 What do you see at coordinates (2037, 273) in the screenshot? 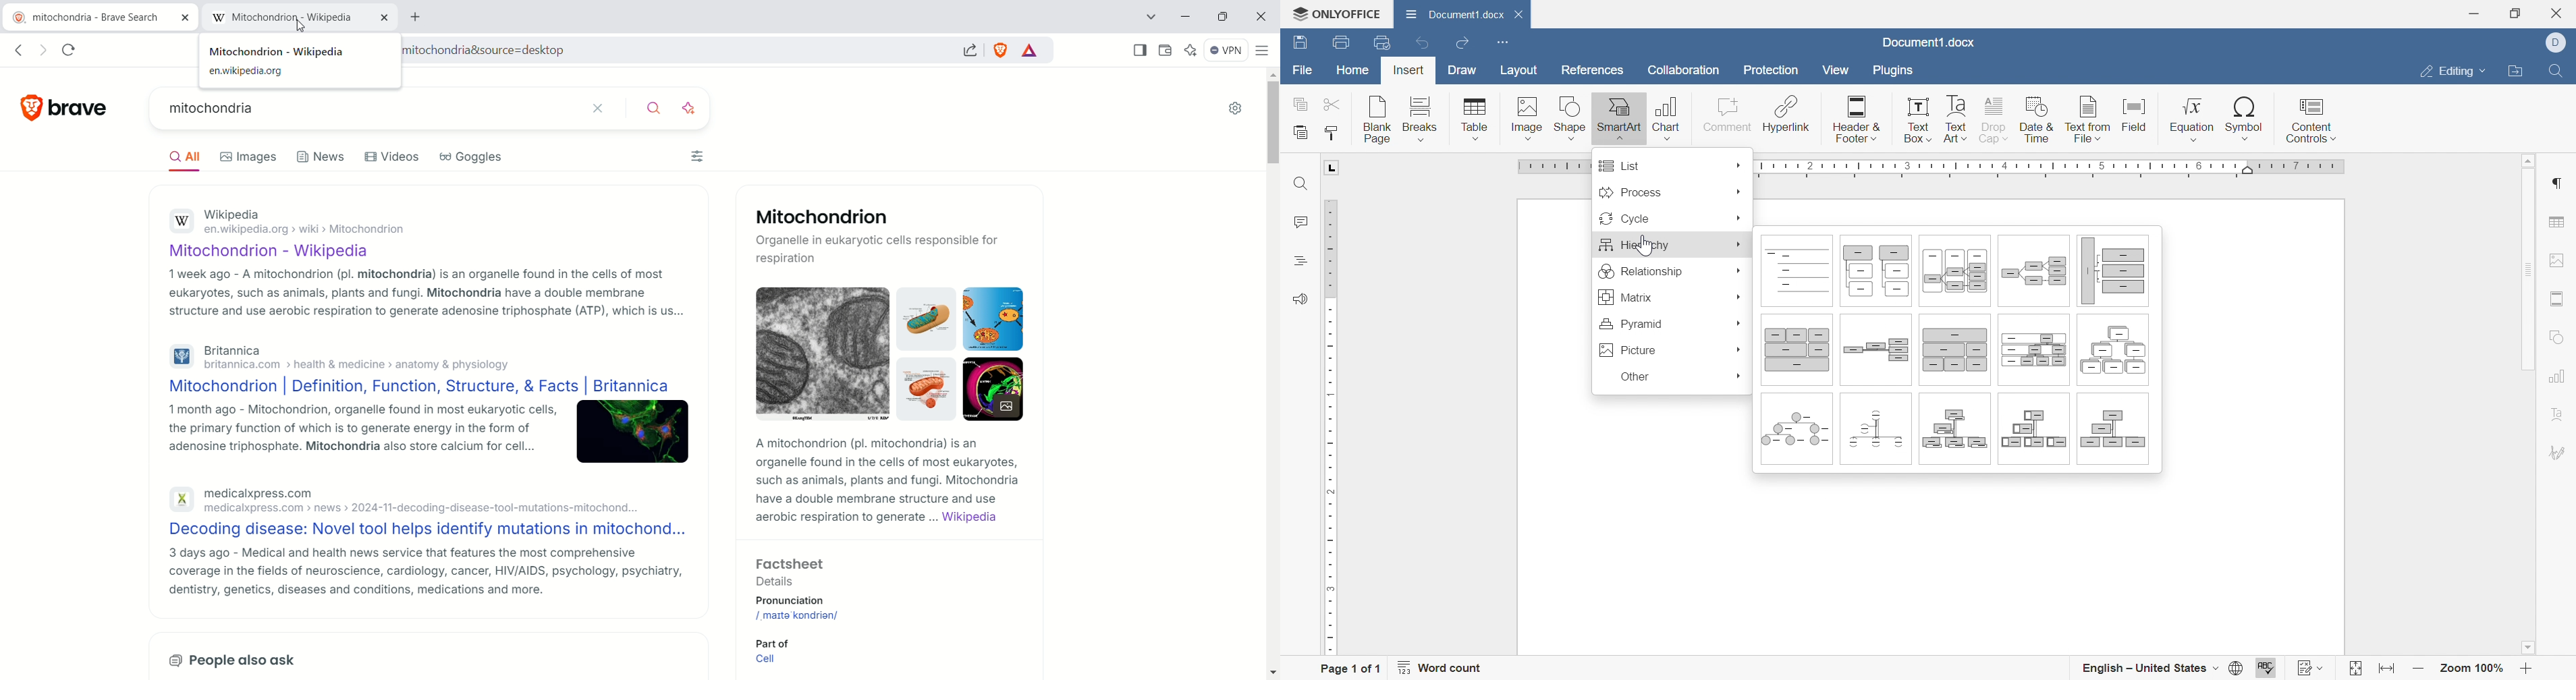
I see `Horizontal hierarchy` at bounding box center [2037, 273].